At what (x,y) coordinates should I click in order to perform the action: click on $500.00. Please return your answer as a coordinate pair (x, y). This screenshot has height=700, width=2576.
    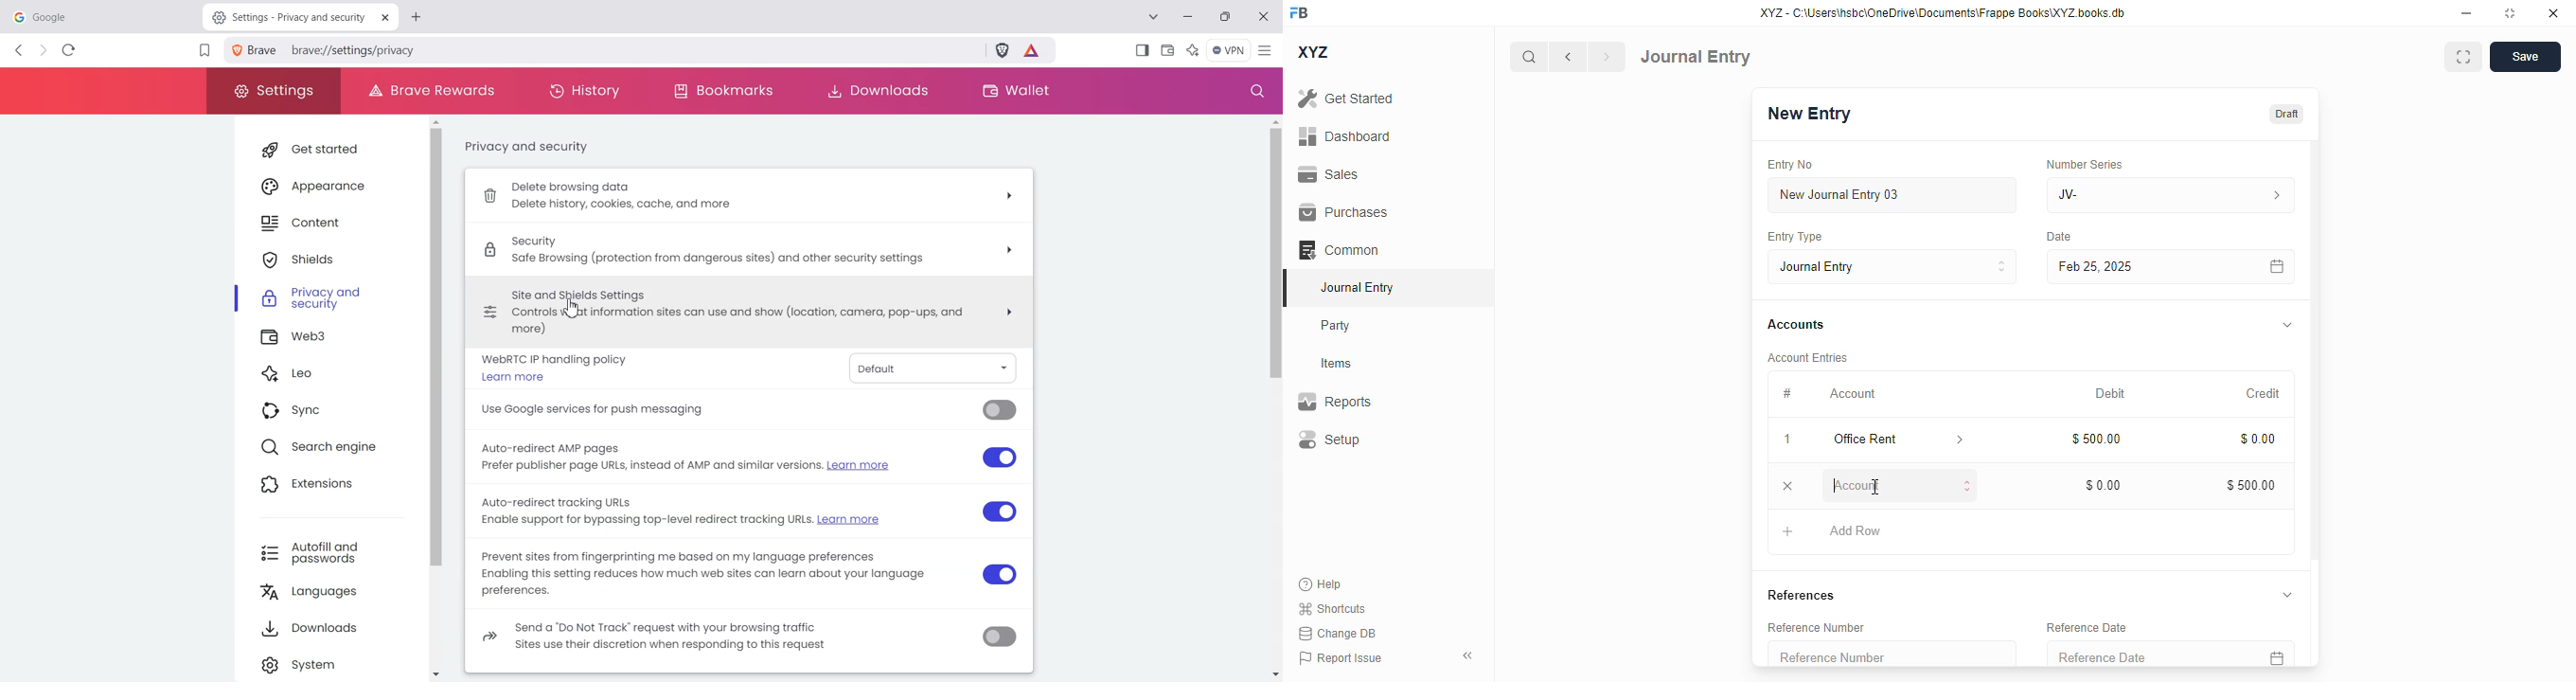
    Looking at the image, I should click on (2251, 485).